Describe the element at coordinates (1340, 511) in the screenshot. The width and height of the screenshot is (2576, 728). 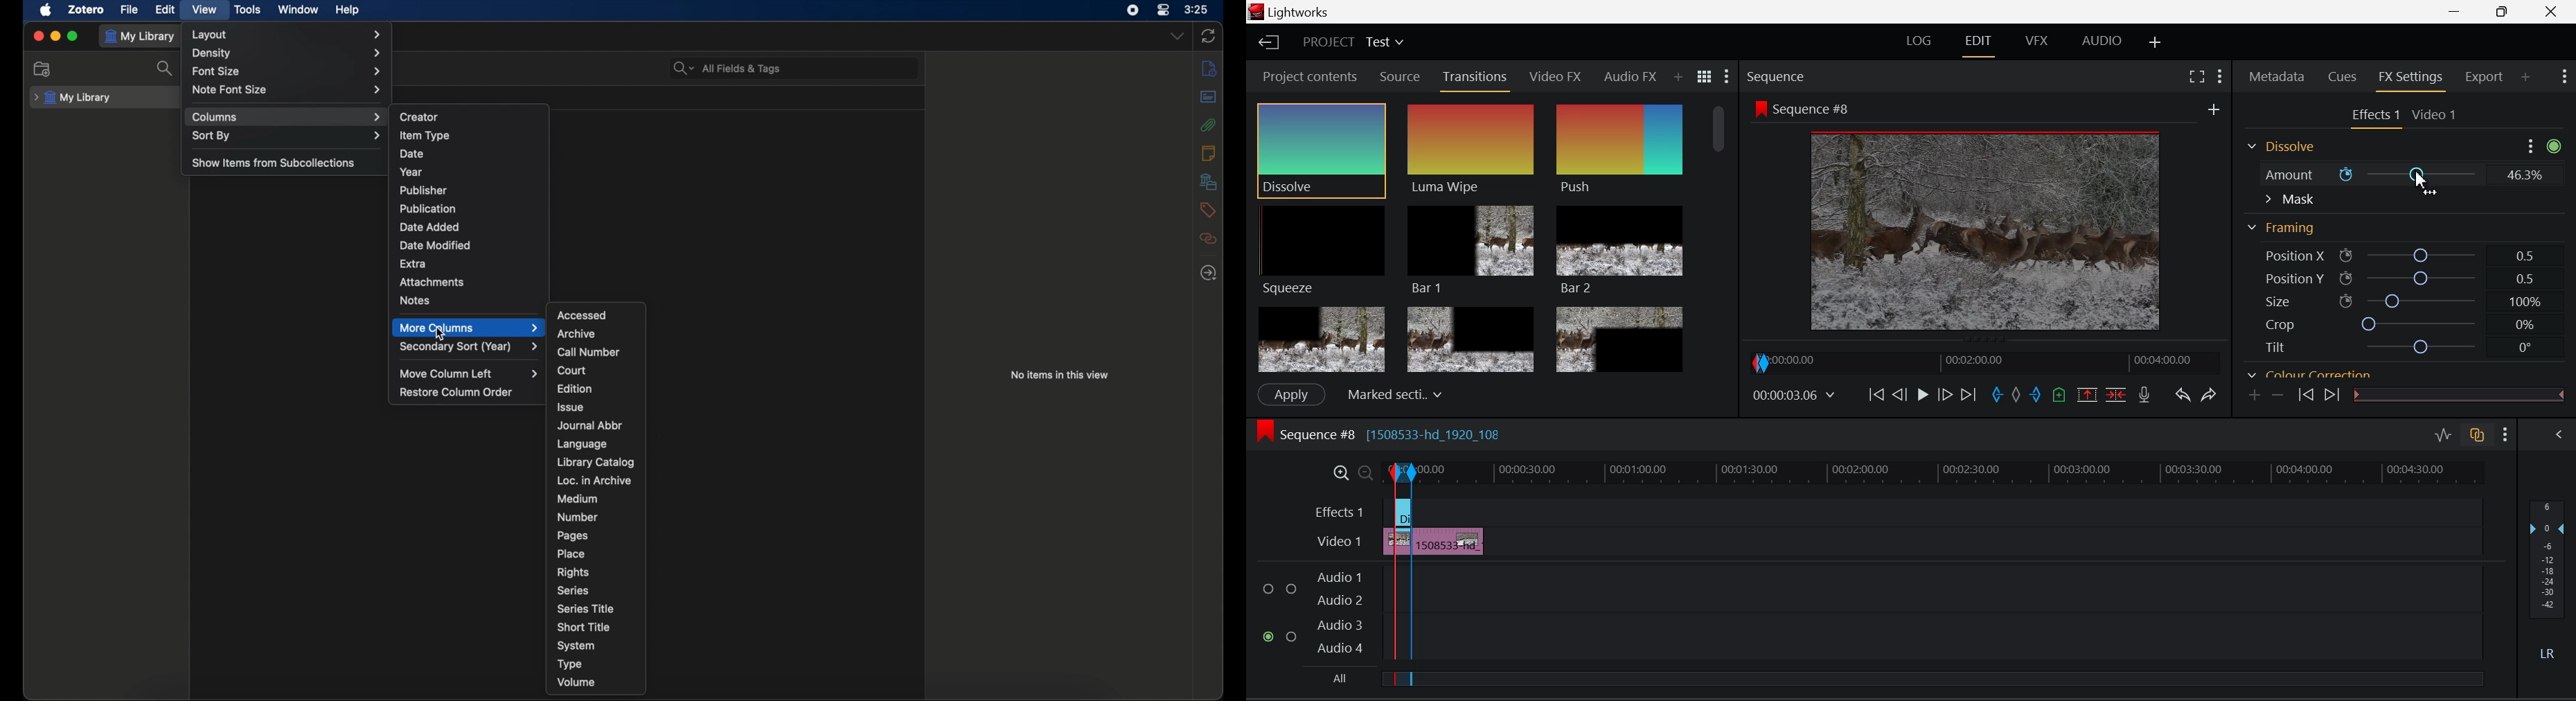
I see `Effects 1` at that location.